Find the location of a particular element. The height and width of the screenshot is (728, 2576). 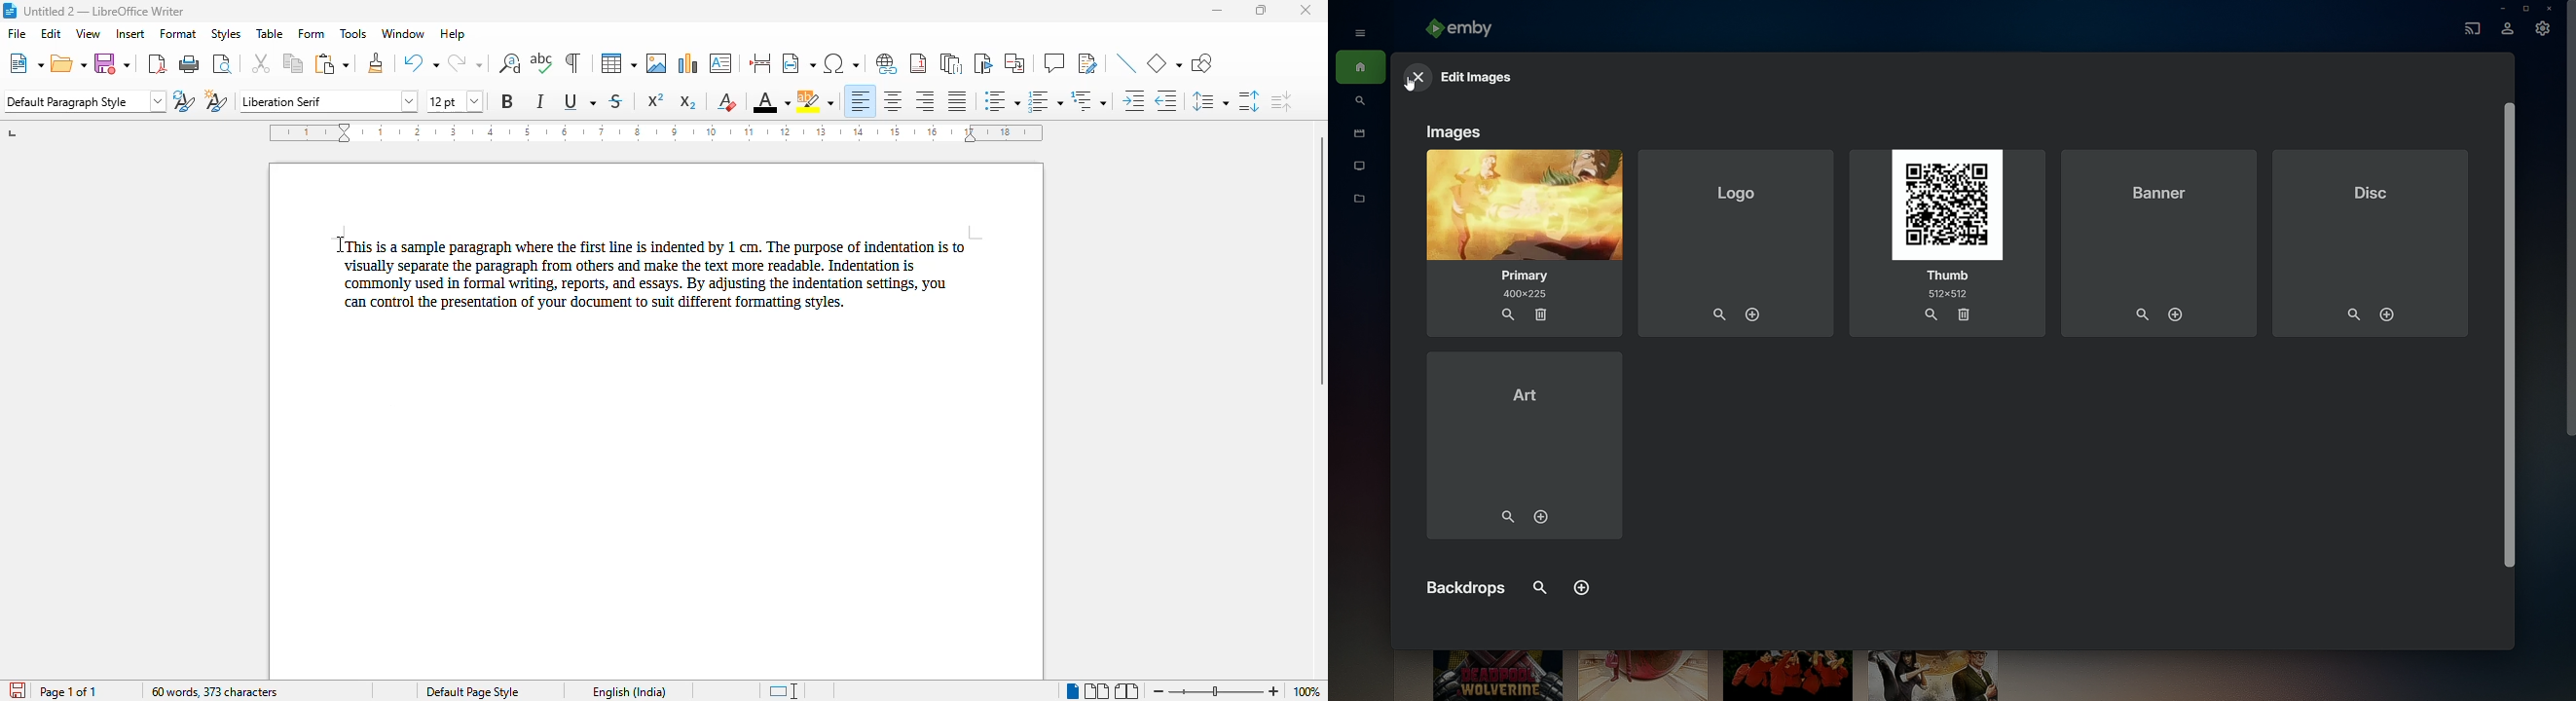

insert footnote is located at coordinates (919, 62).